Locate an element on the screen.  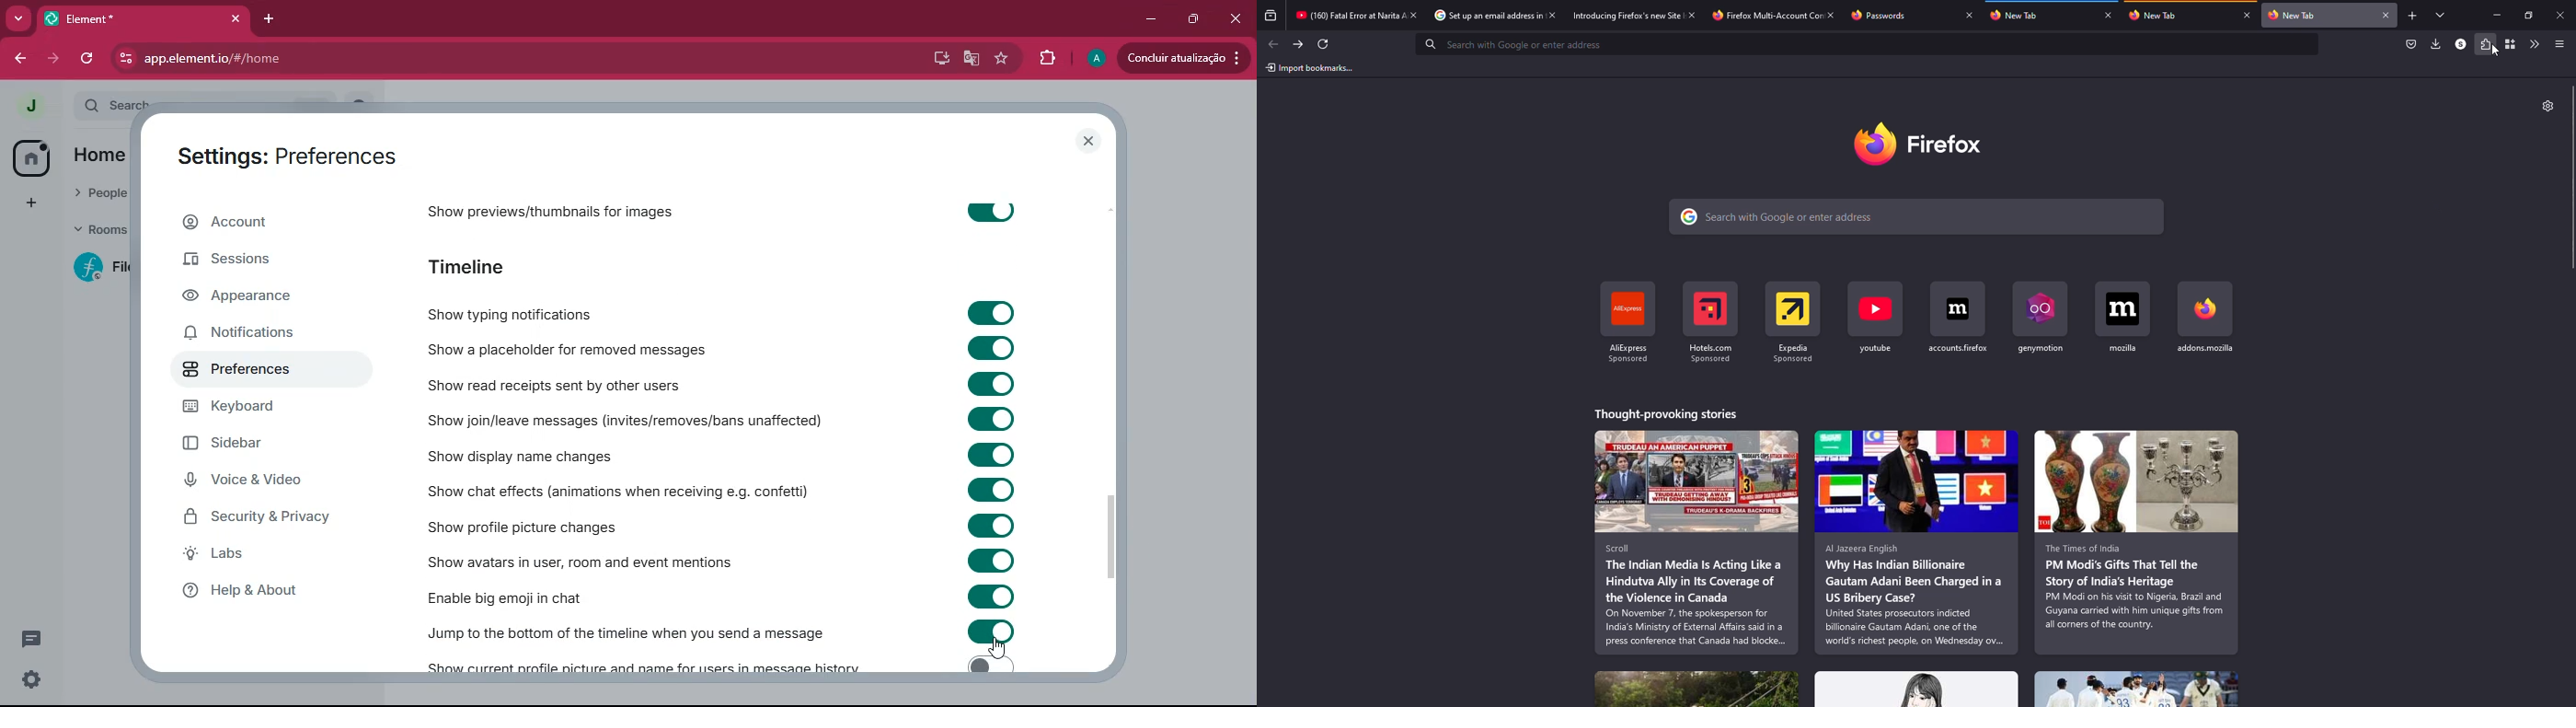
help & about is located at coordinates (274, 590).